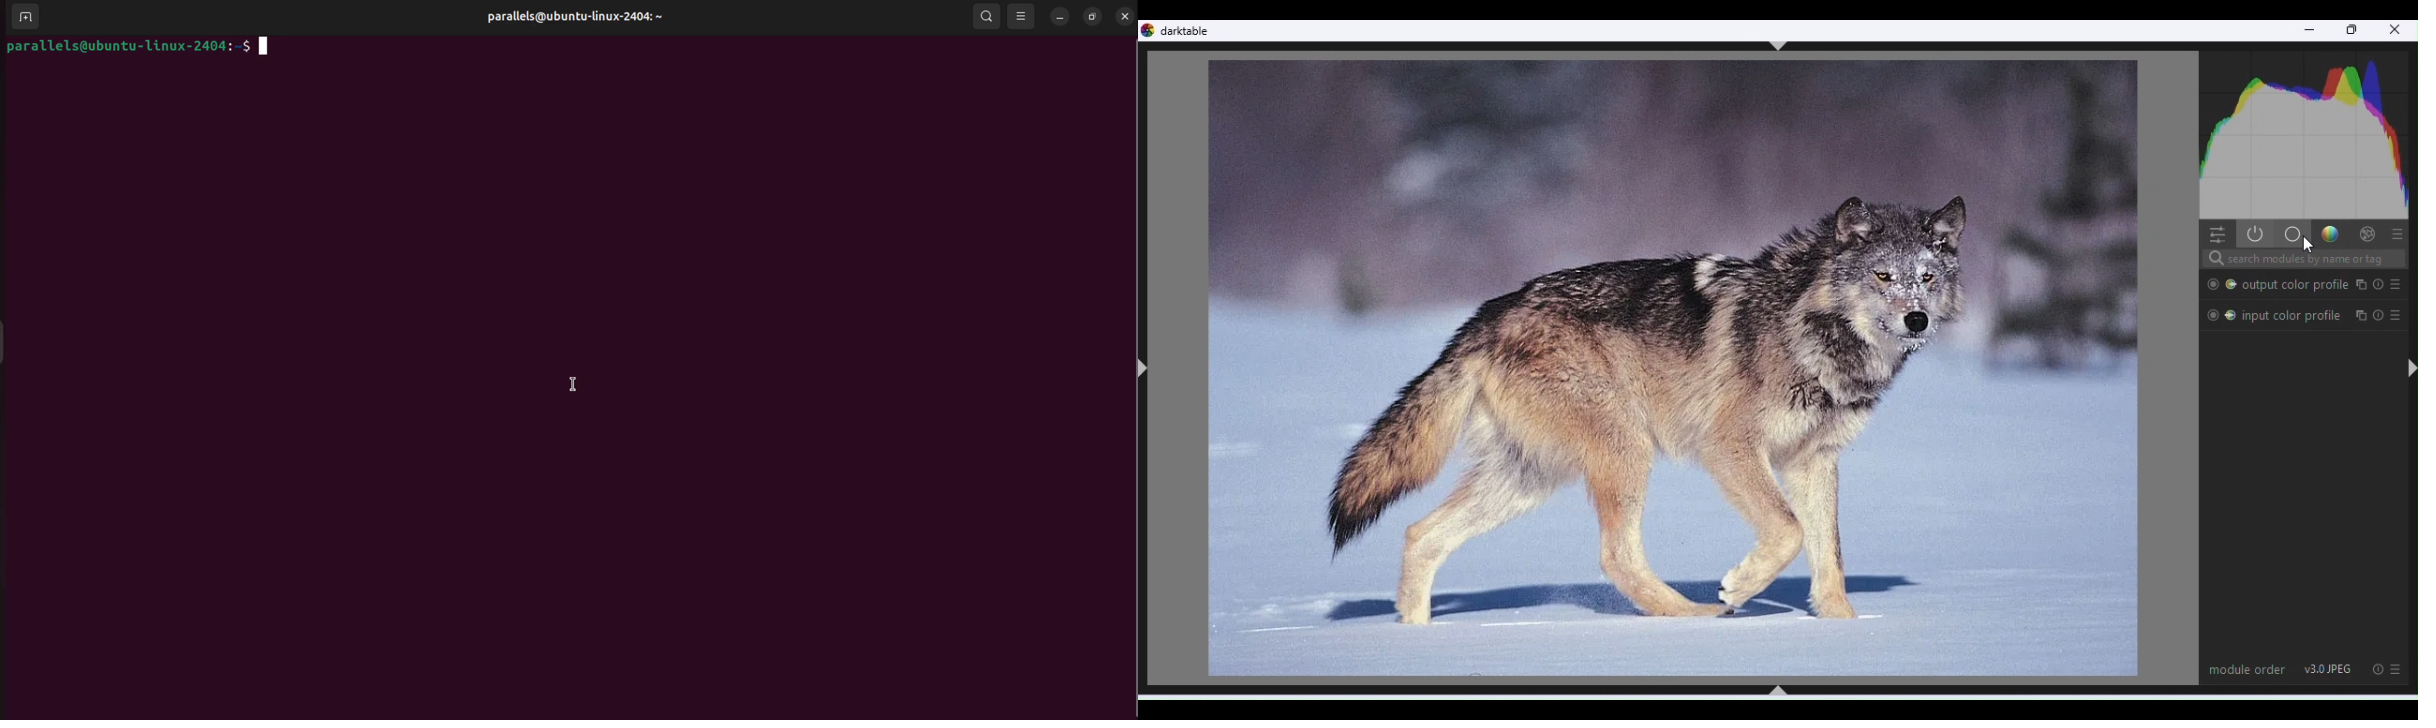 This screenshot has width=2436, height=728. Describe the element at coordinates (1146, 369) in the screenshot. I see `ctrl+shift+l` at that location.